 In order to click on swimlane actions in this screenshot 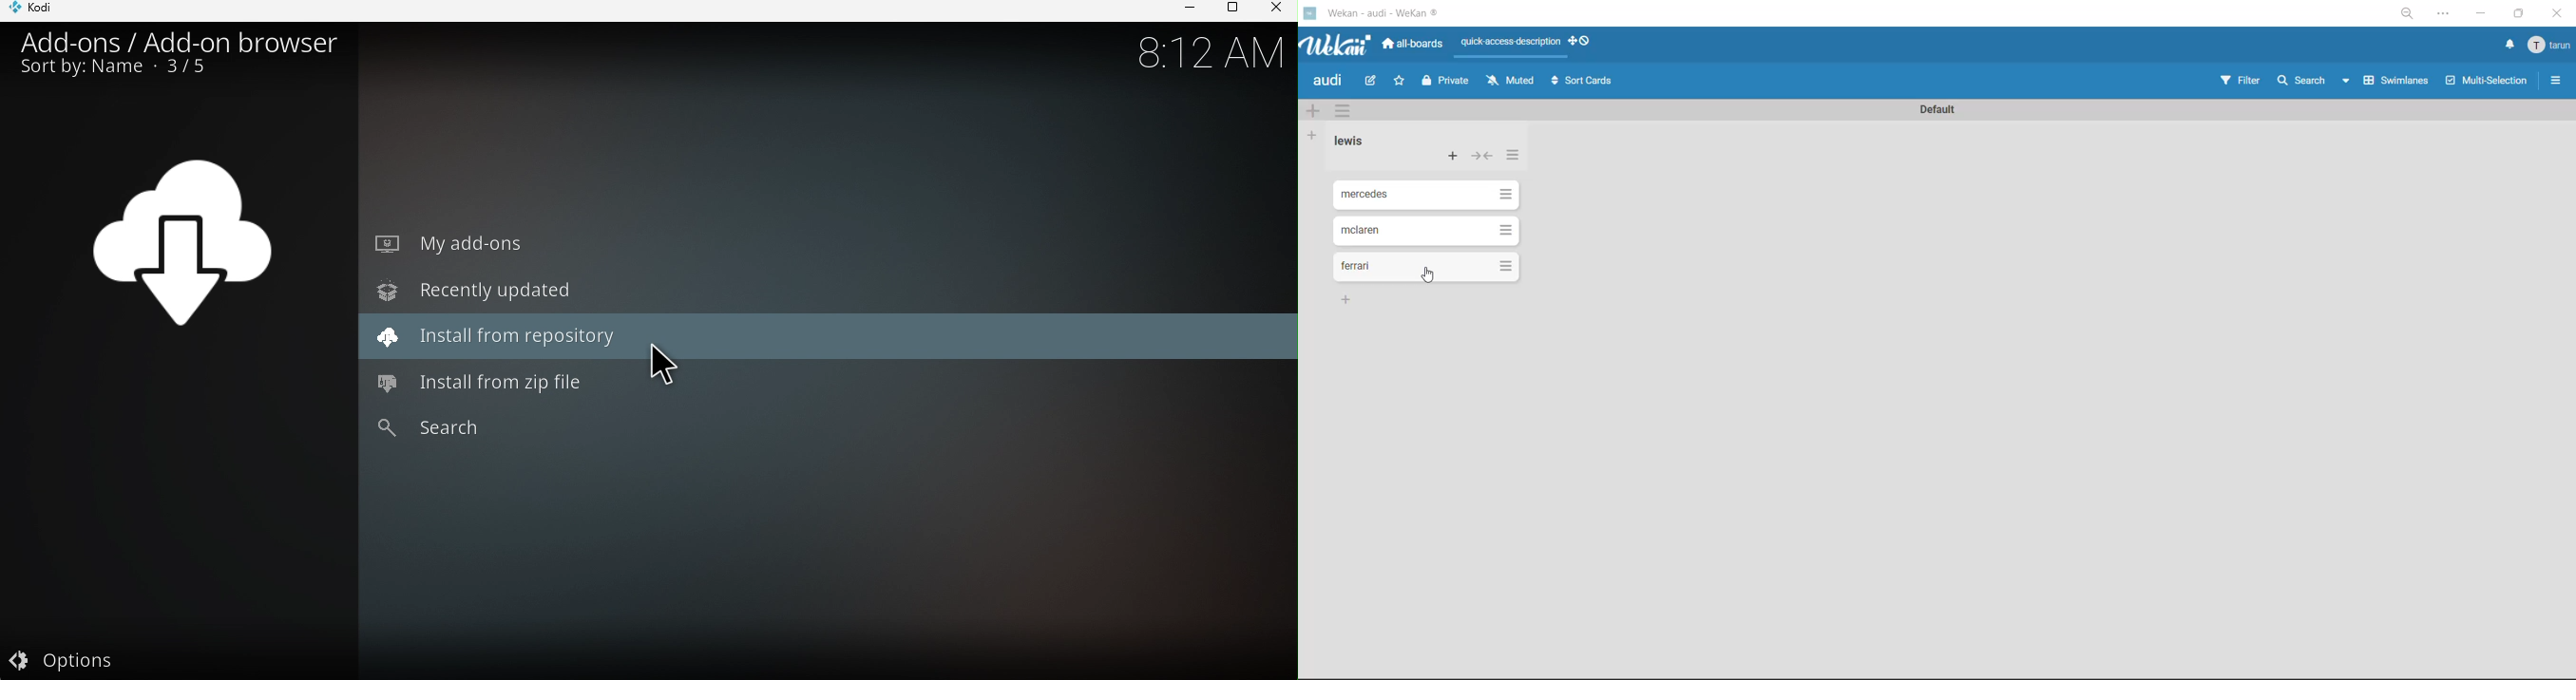, I will do `click(1341, 109)`.